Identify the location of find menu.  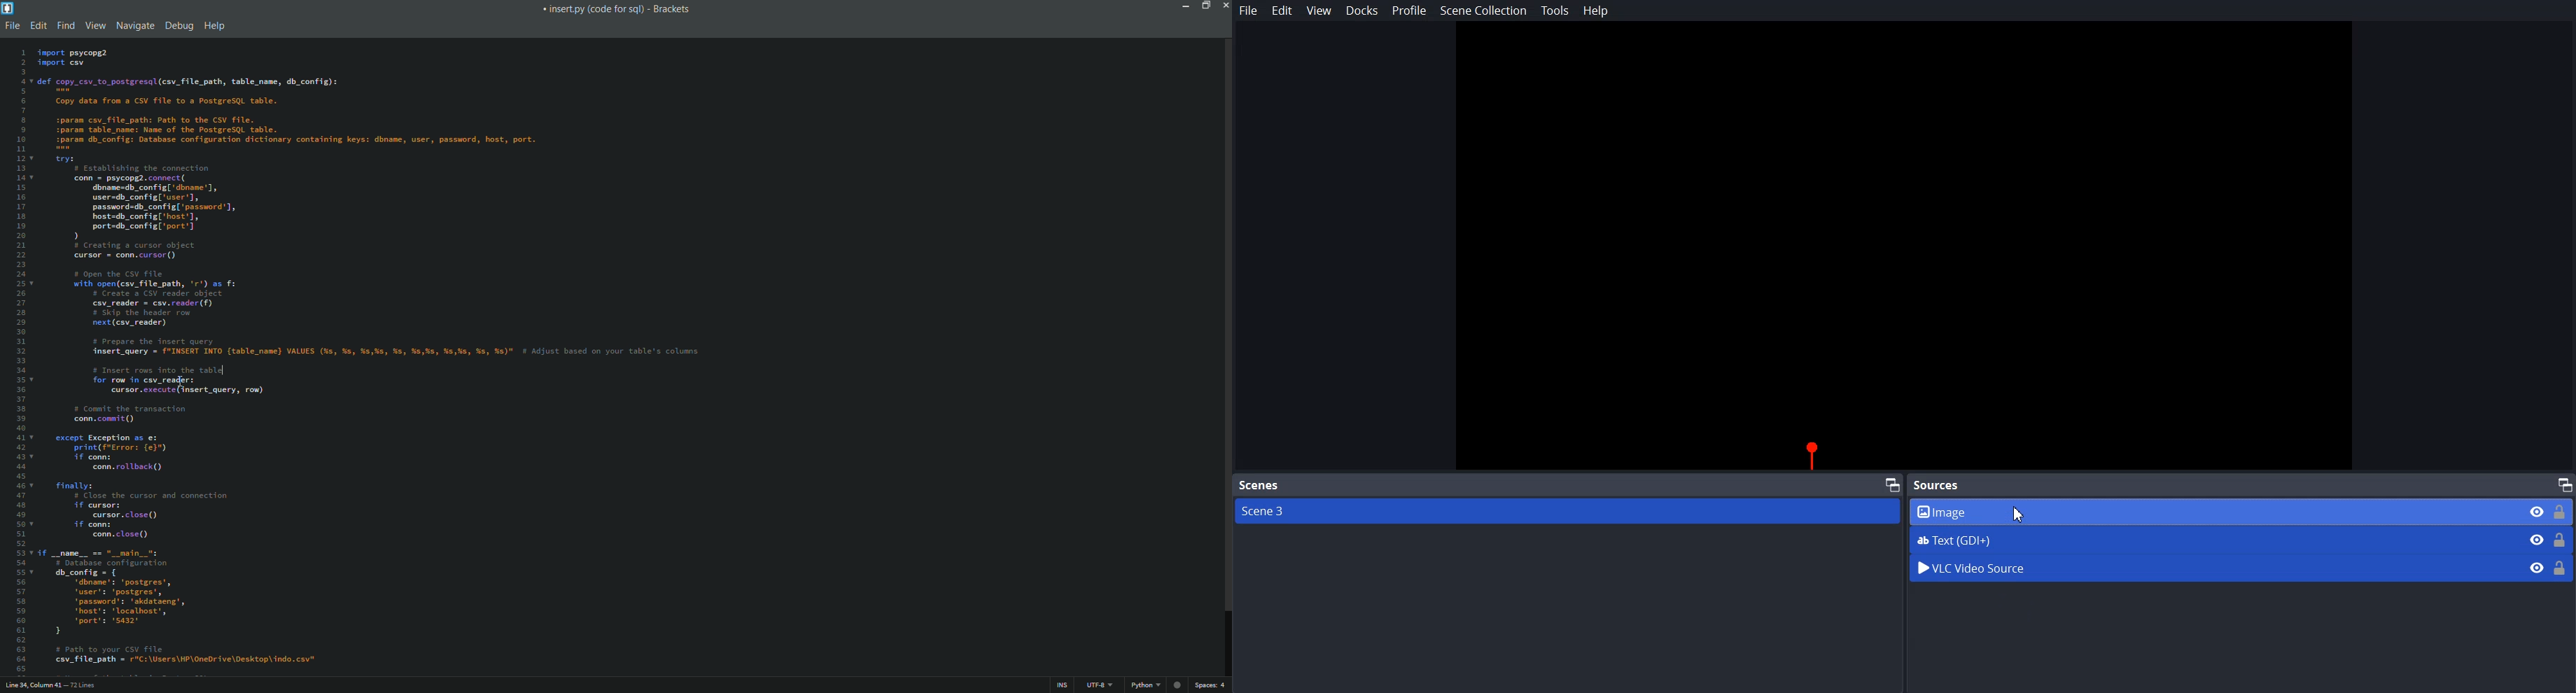
(66, 25).